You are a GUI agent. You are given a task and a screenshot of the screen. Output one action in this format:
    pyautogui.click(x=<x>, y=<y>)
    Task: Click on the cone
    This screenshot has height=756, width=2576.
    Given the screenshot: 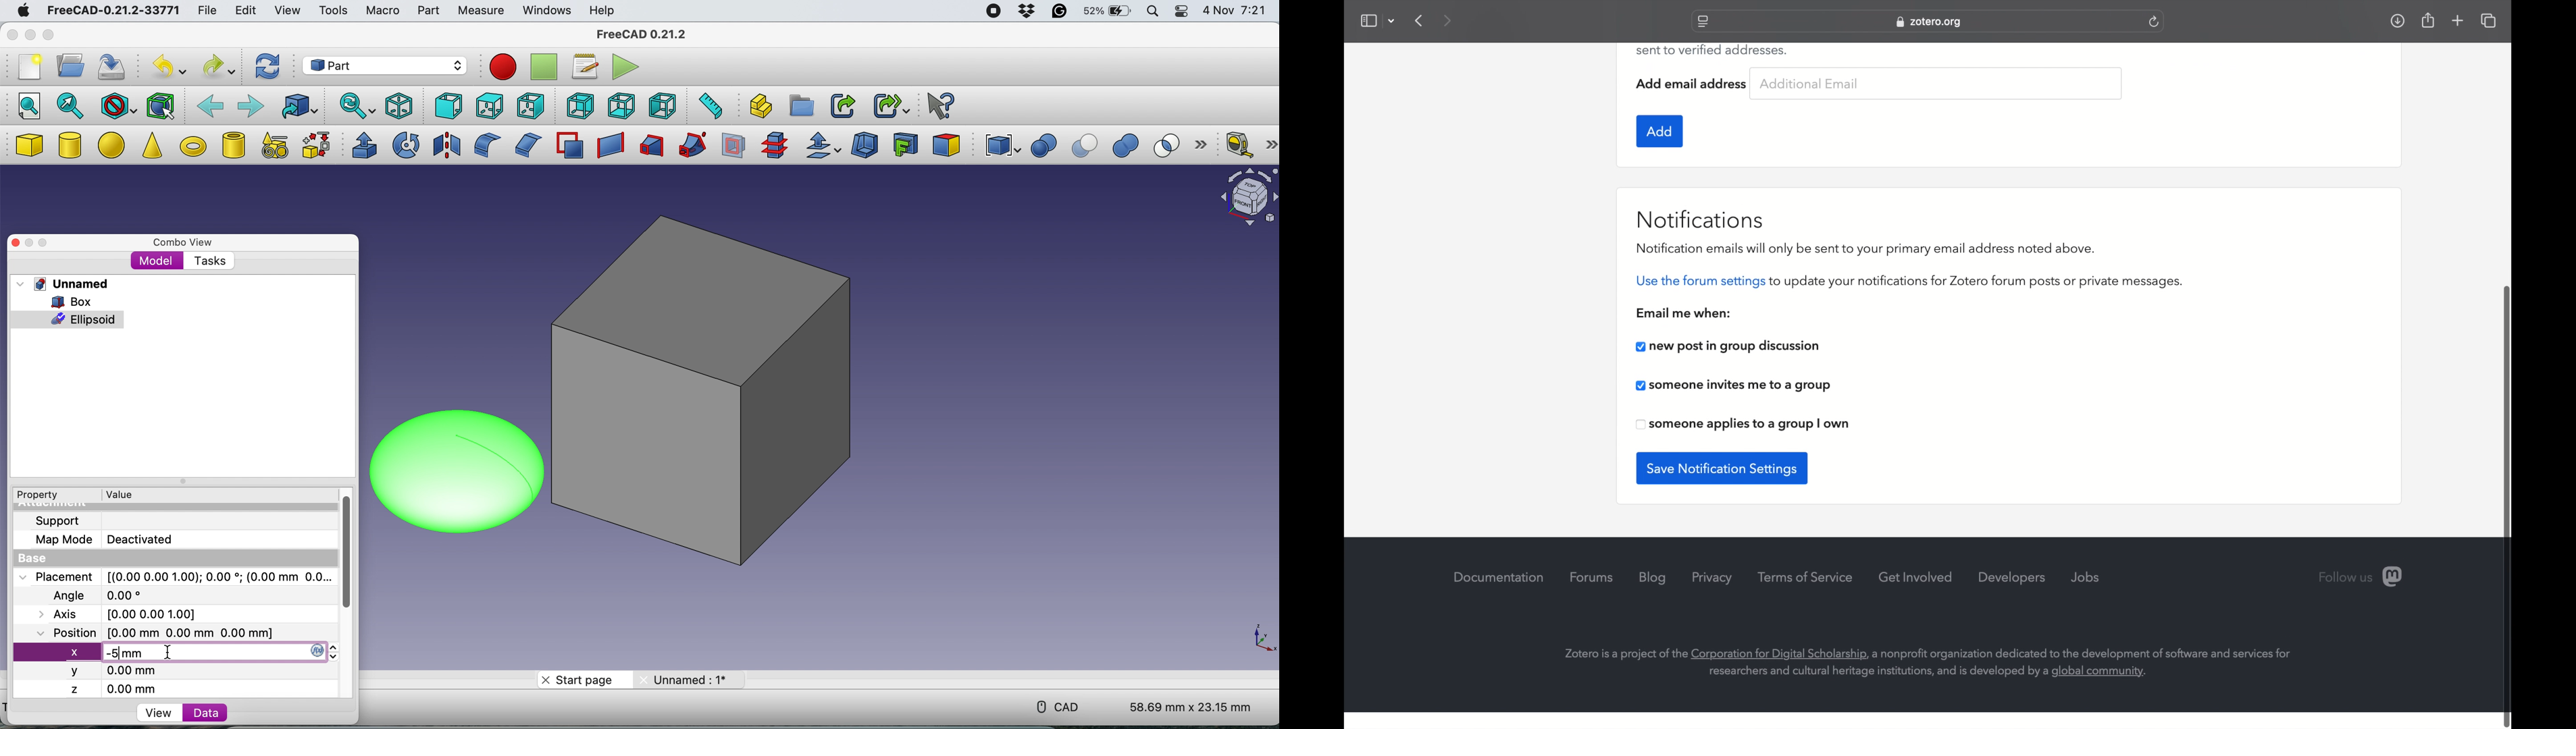 What is the action you would take?
    pyautogui.click(x=152, y=147)
    